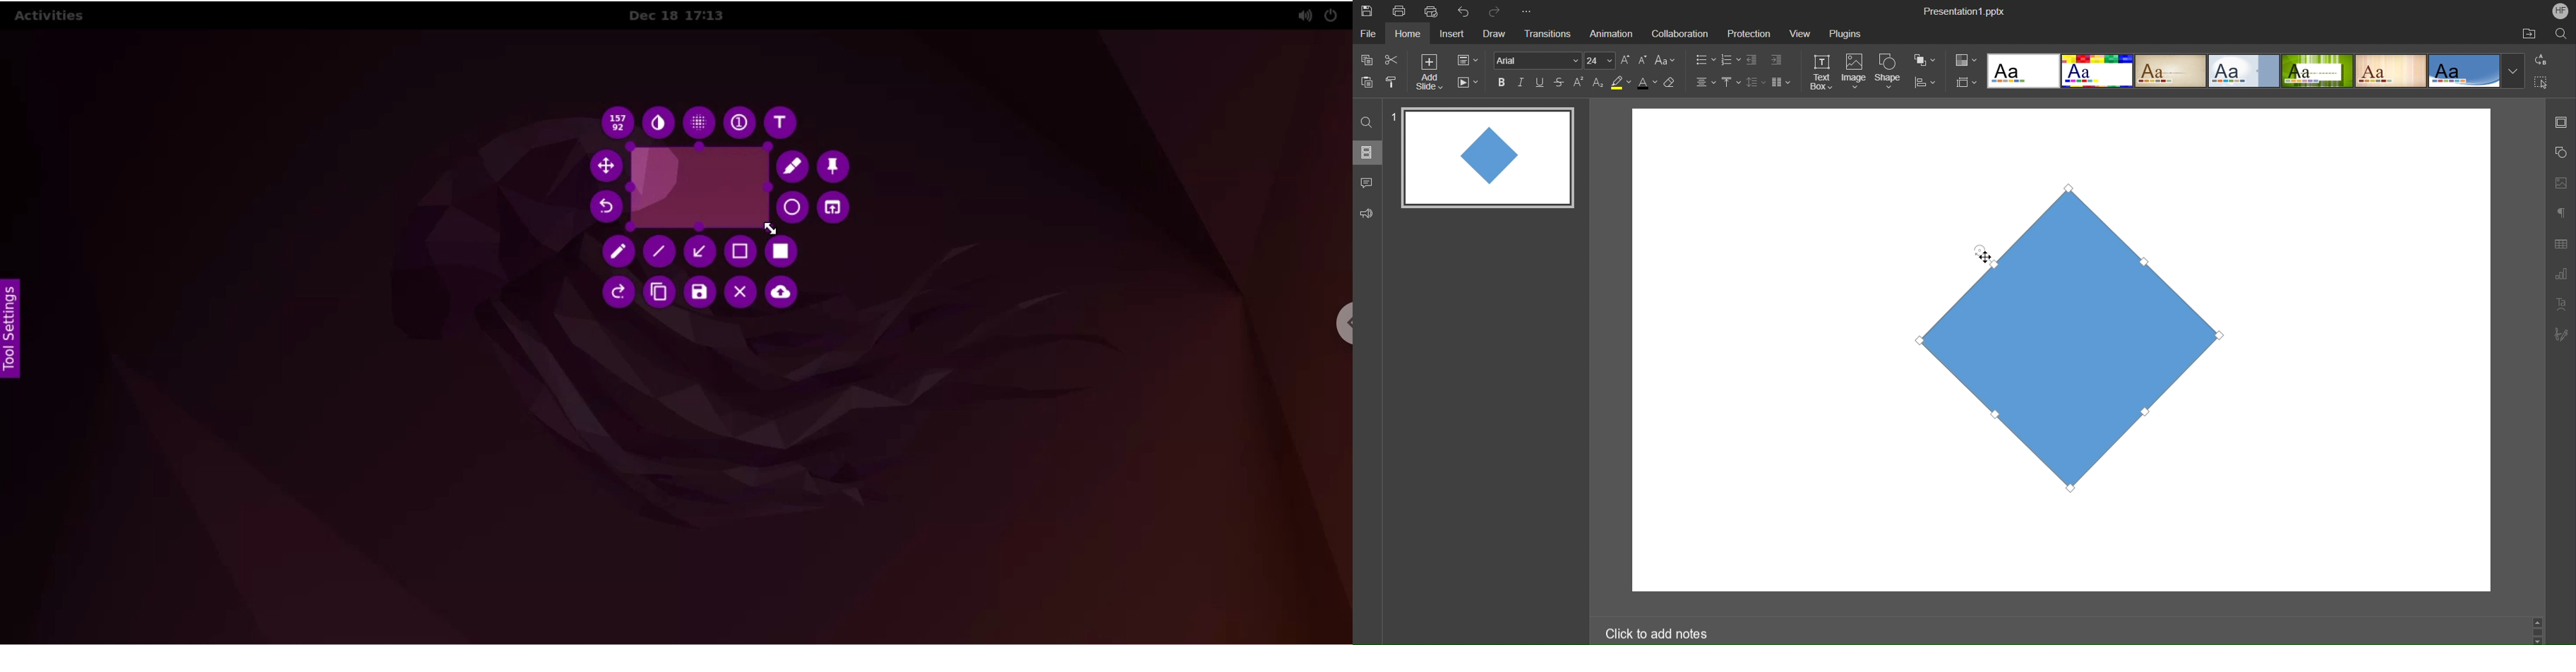 This screenshot has height=672, width=2576. What do you see at coordinates (743, 122) in the screenshot?
I see `auto incrementing ` at bounding box center [743, 122].